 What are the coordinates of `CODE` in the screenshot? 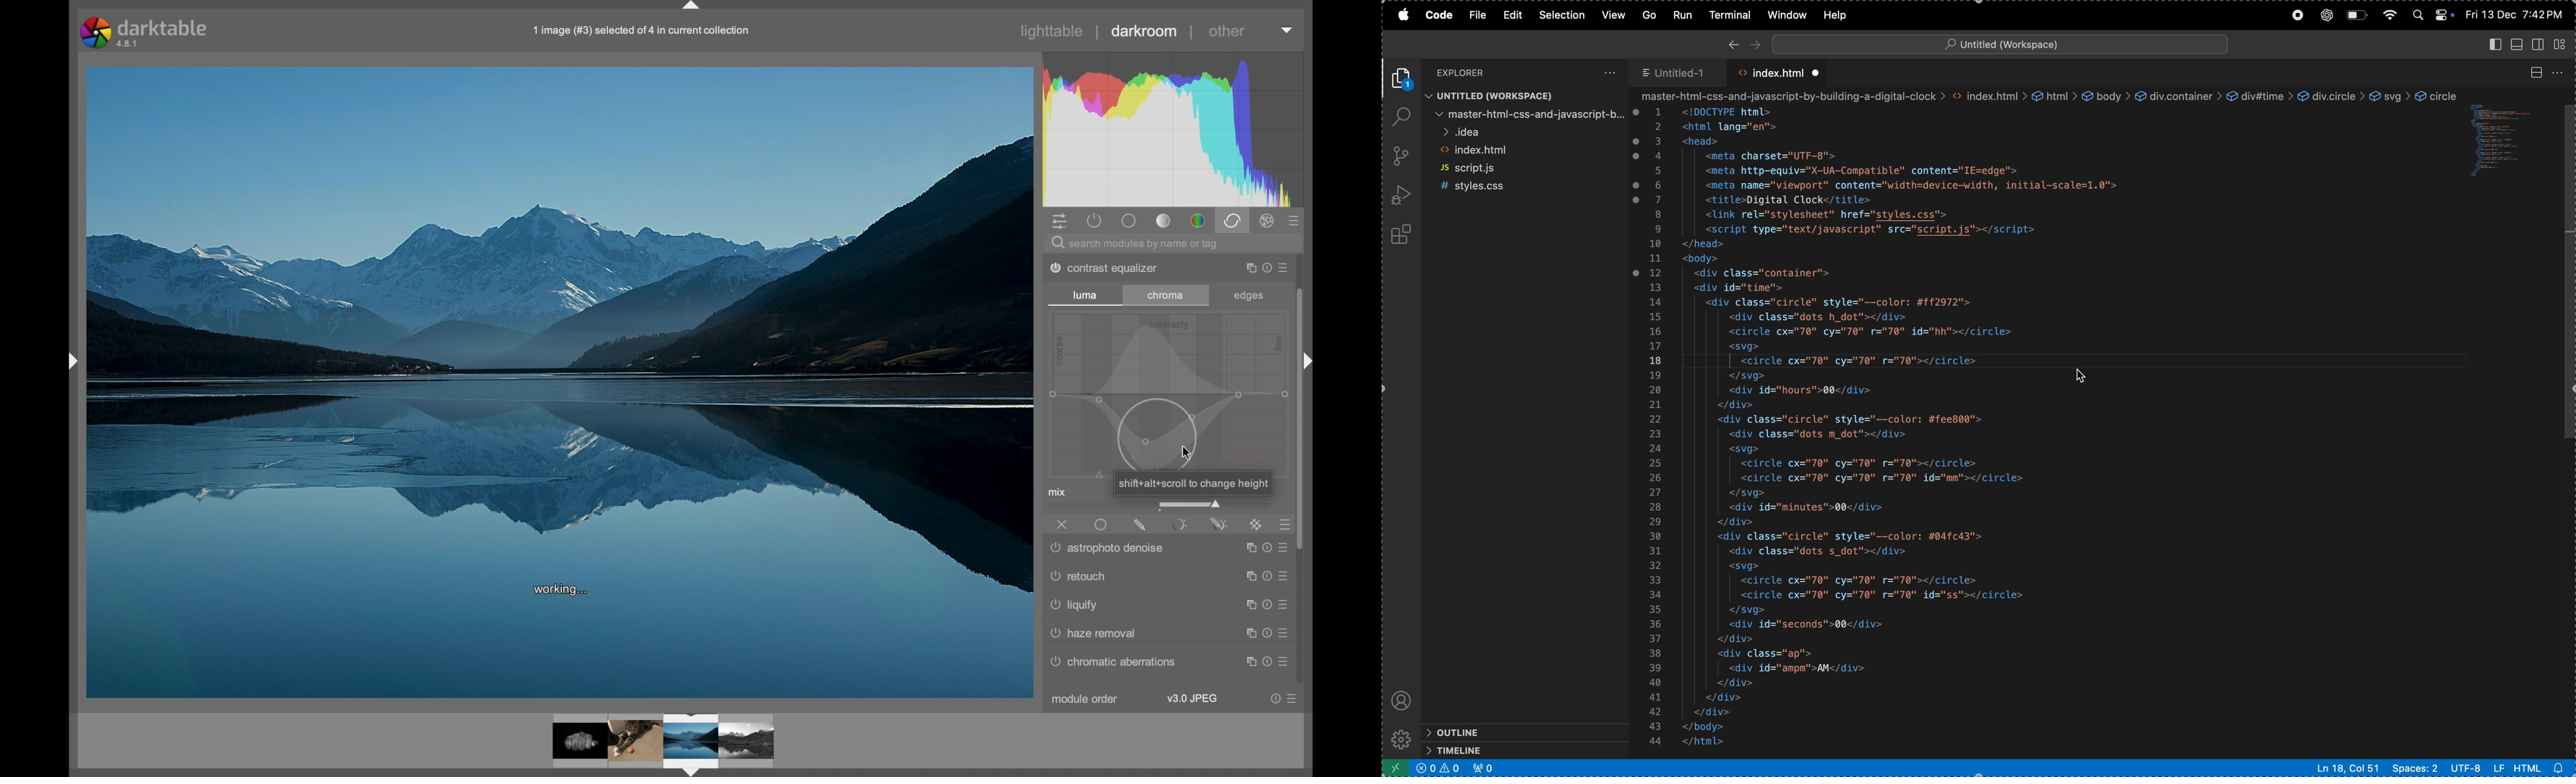 It's located at (1438, 15).